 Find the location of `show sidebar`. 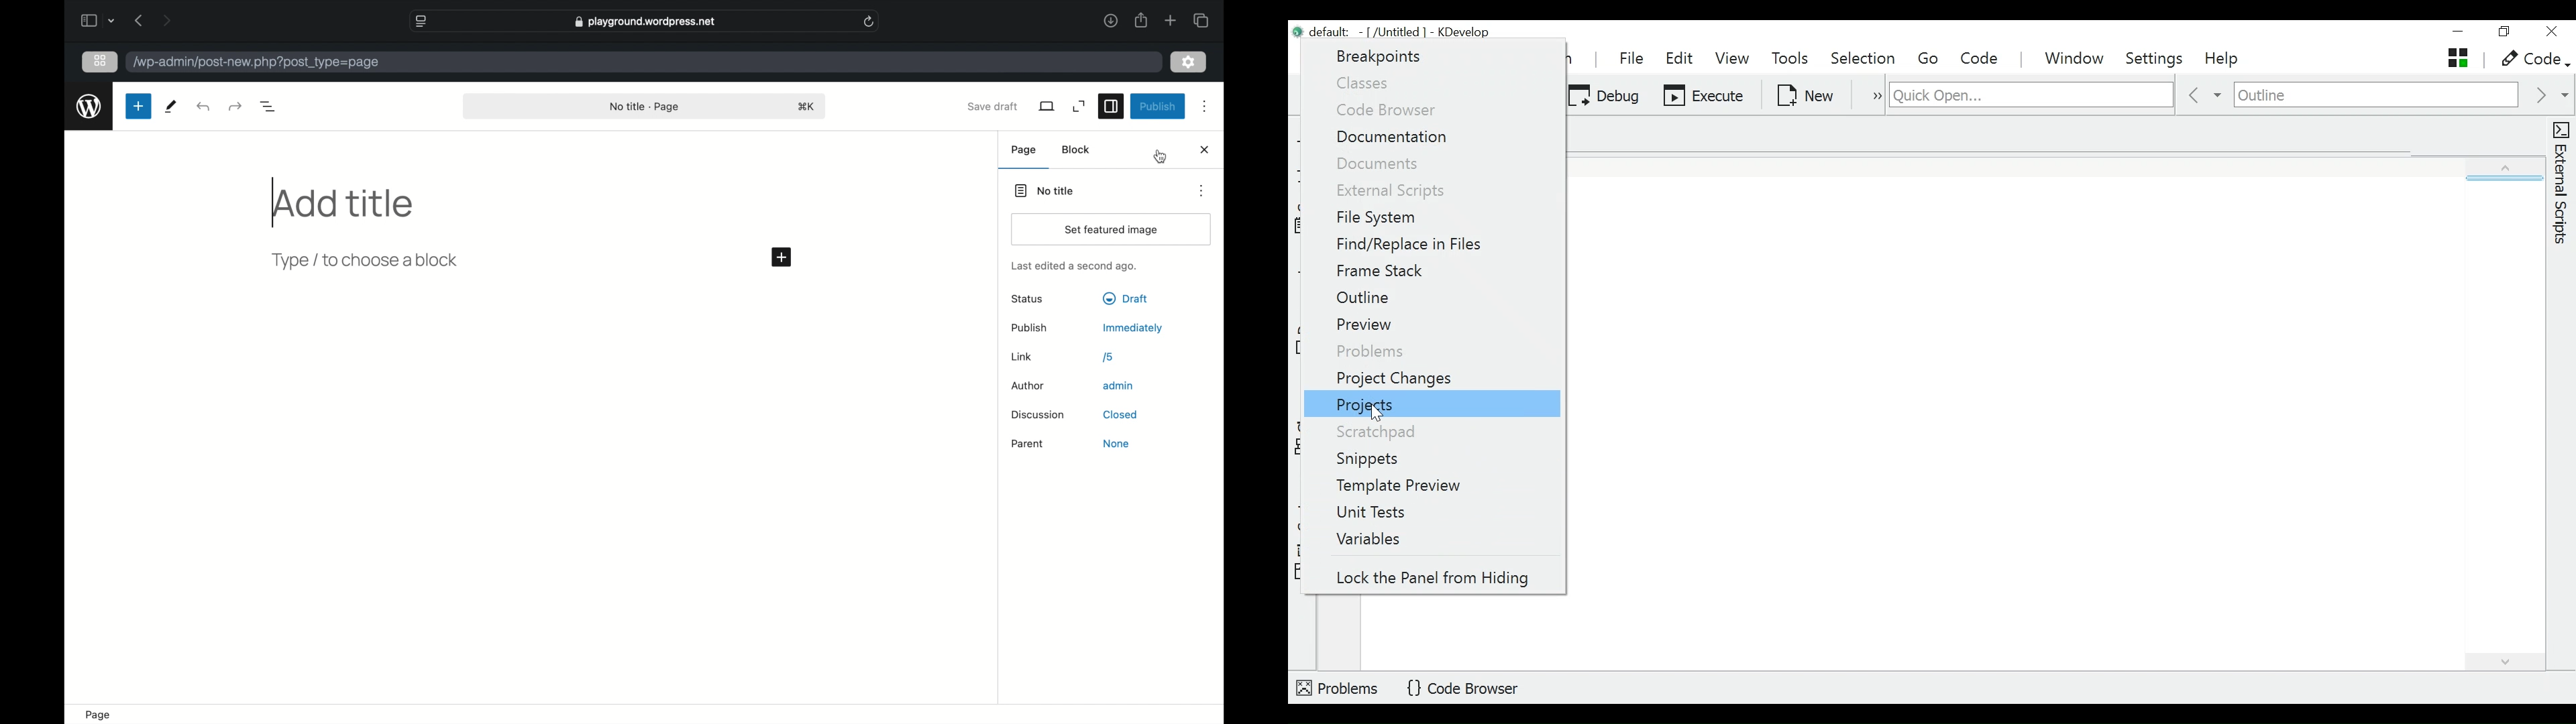

show sidebar is located at coordinates (88, 21).